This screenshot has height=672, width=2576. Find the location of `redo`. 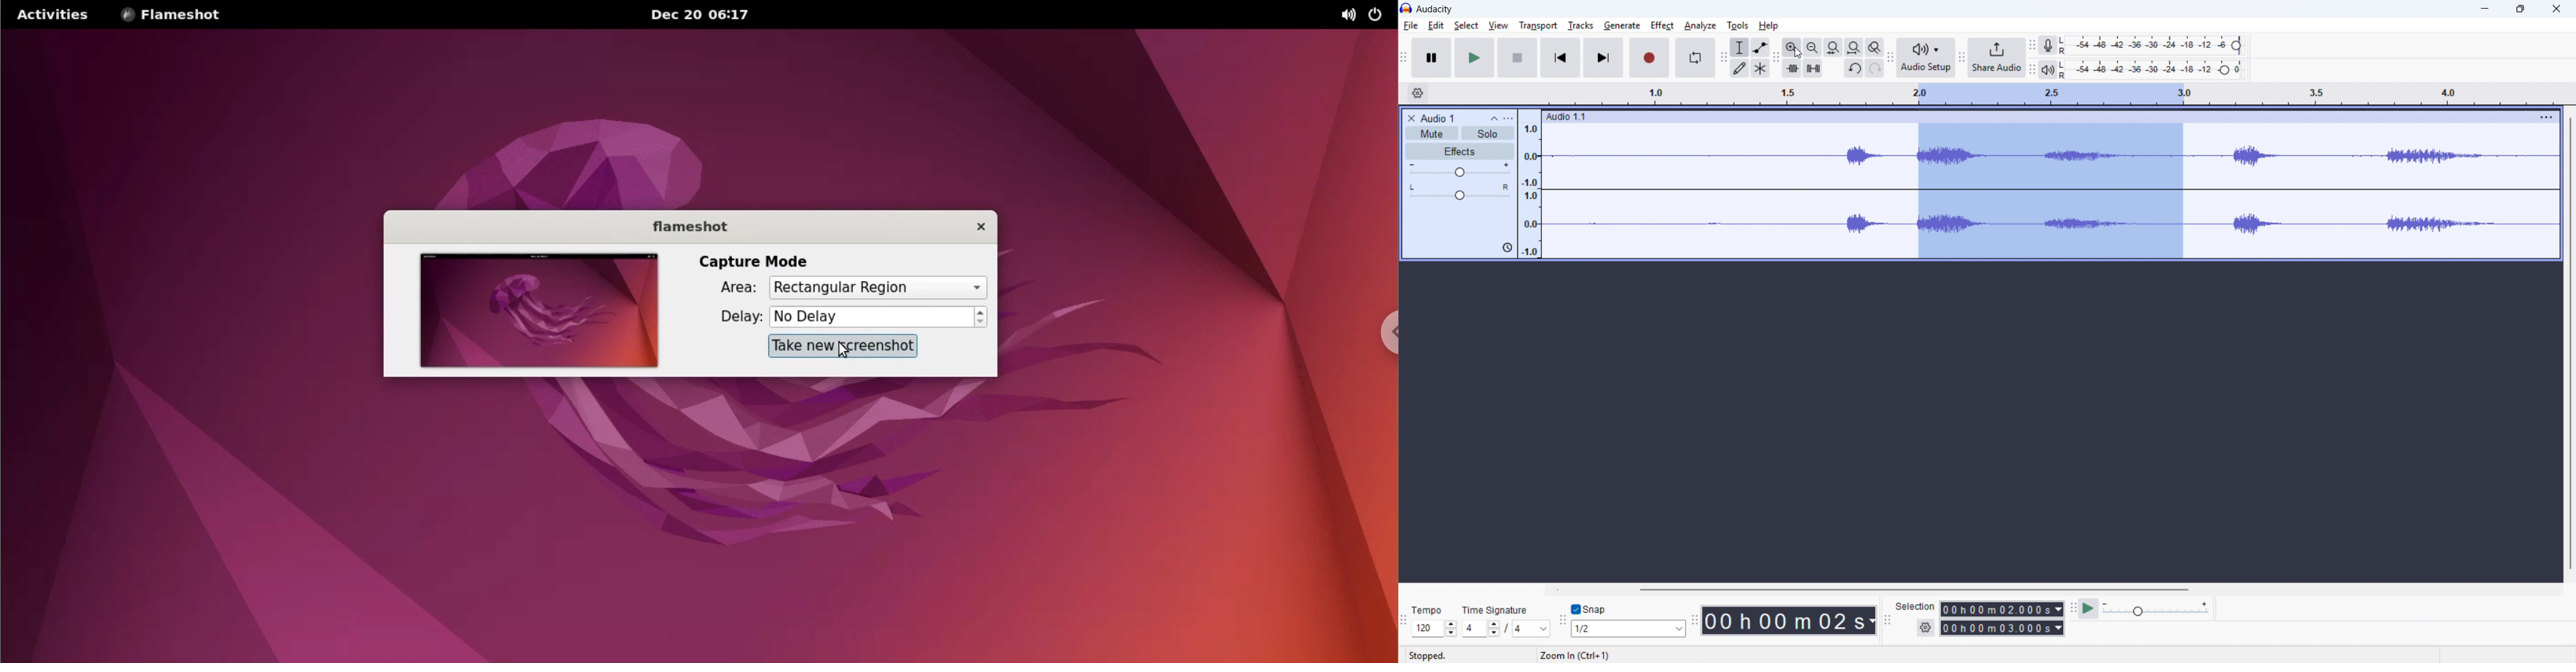

redo is located at coordinates (1875, 68).